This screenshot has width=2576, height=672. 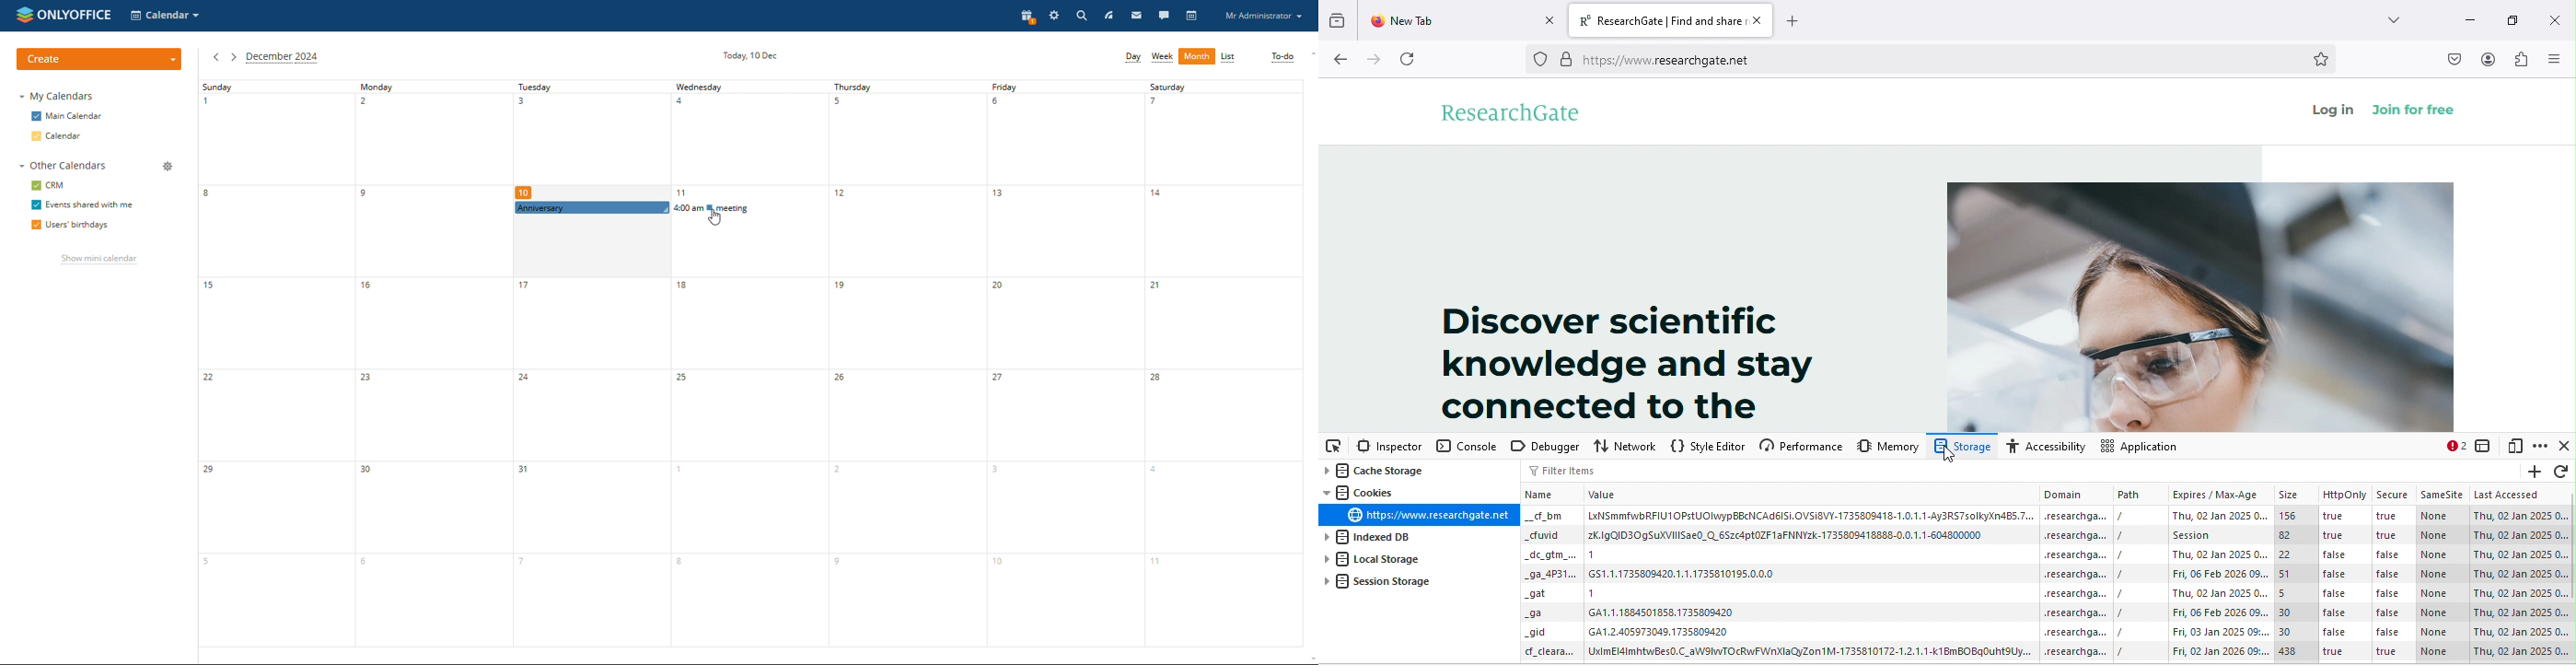 What do you see at coordinates (2523, 574) in the screenshot?
I see `date` at bounding box center [2523, 574].